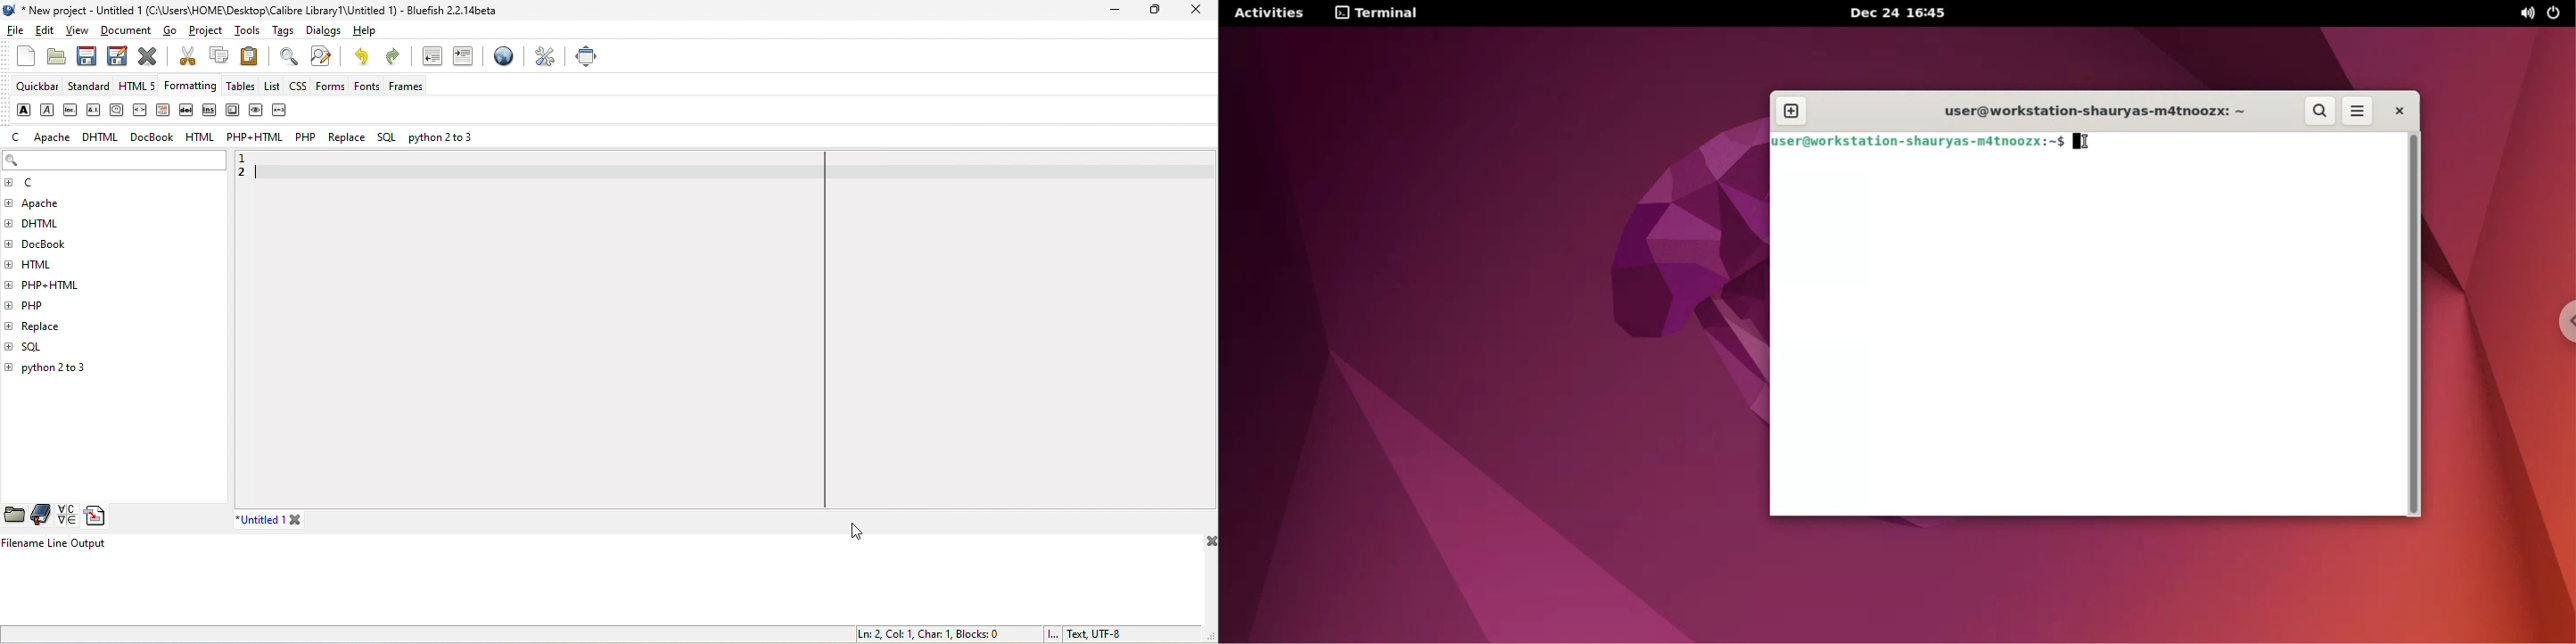  What do you see at coordinates (72, 109) in the screenshot?
I see `abbreviation` at bounding box center [72, 109].